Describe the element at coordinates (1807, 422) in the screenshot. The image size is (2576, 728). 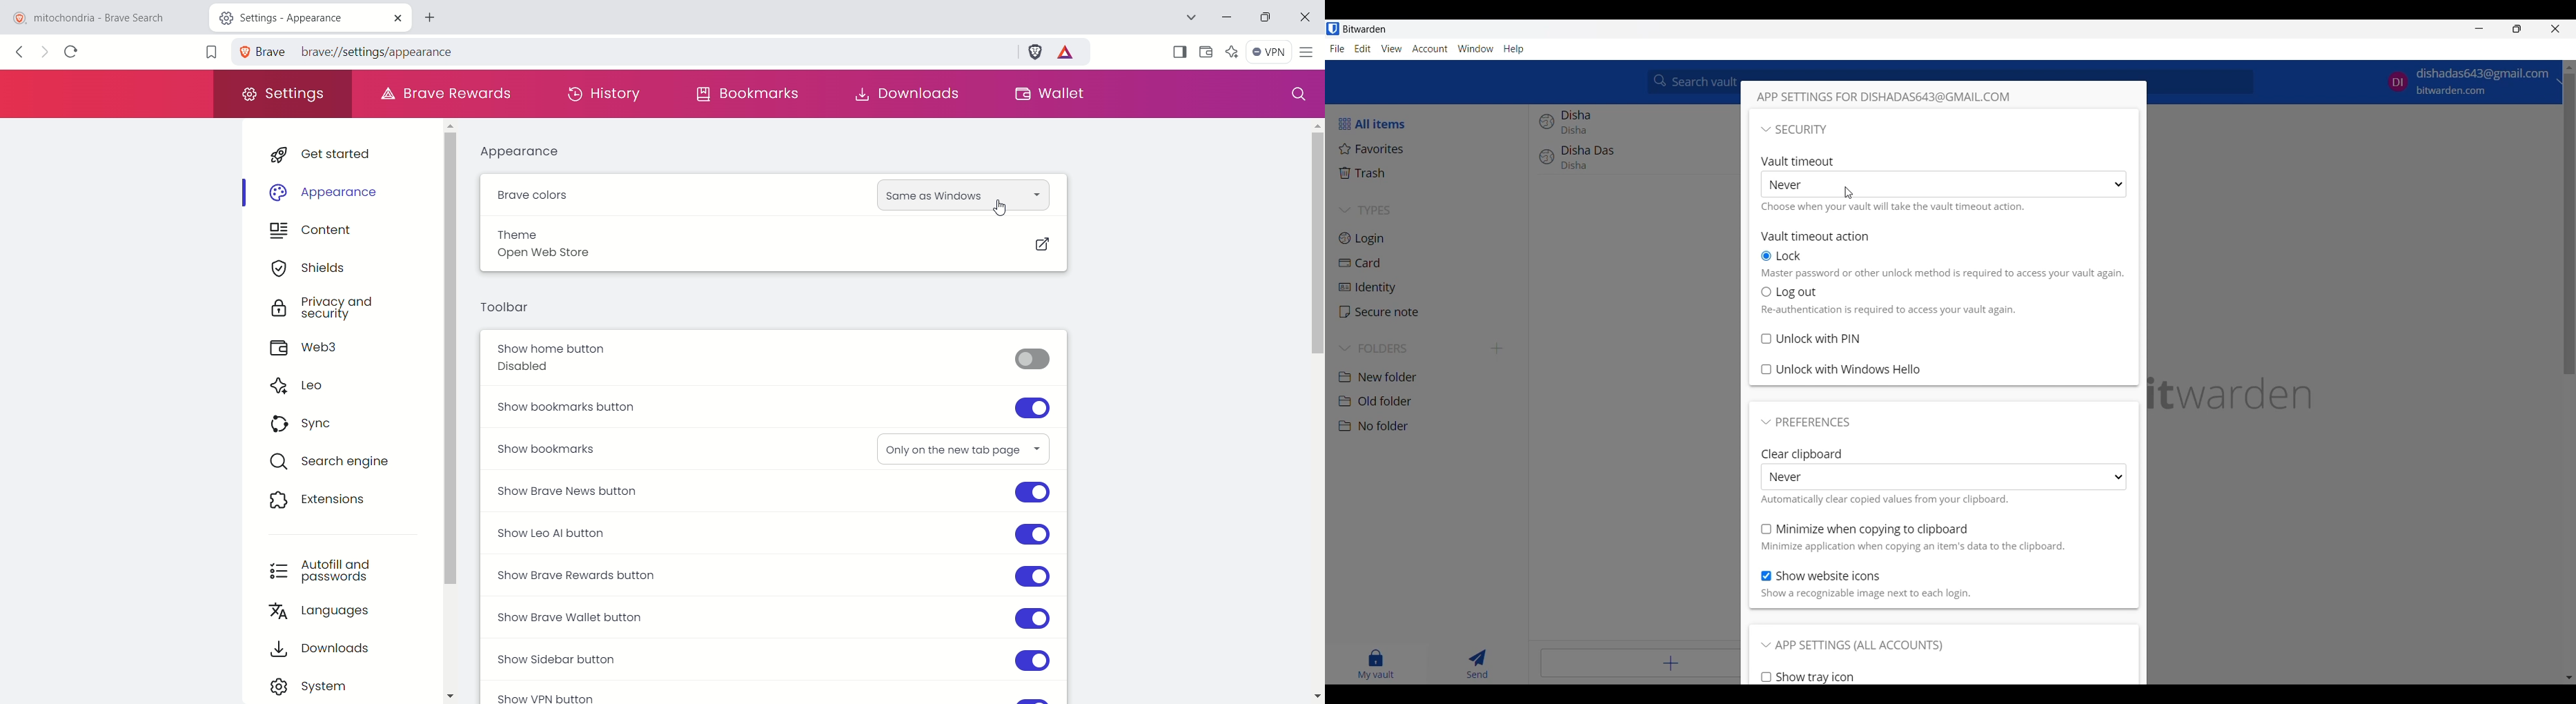
I see `Collapse Preferences section` at that location.